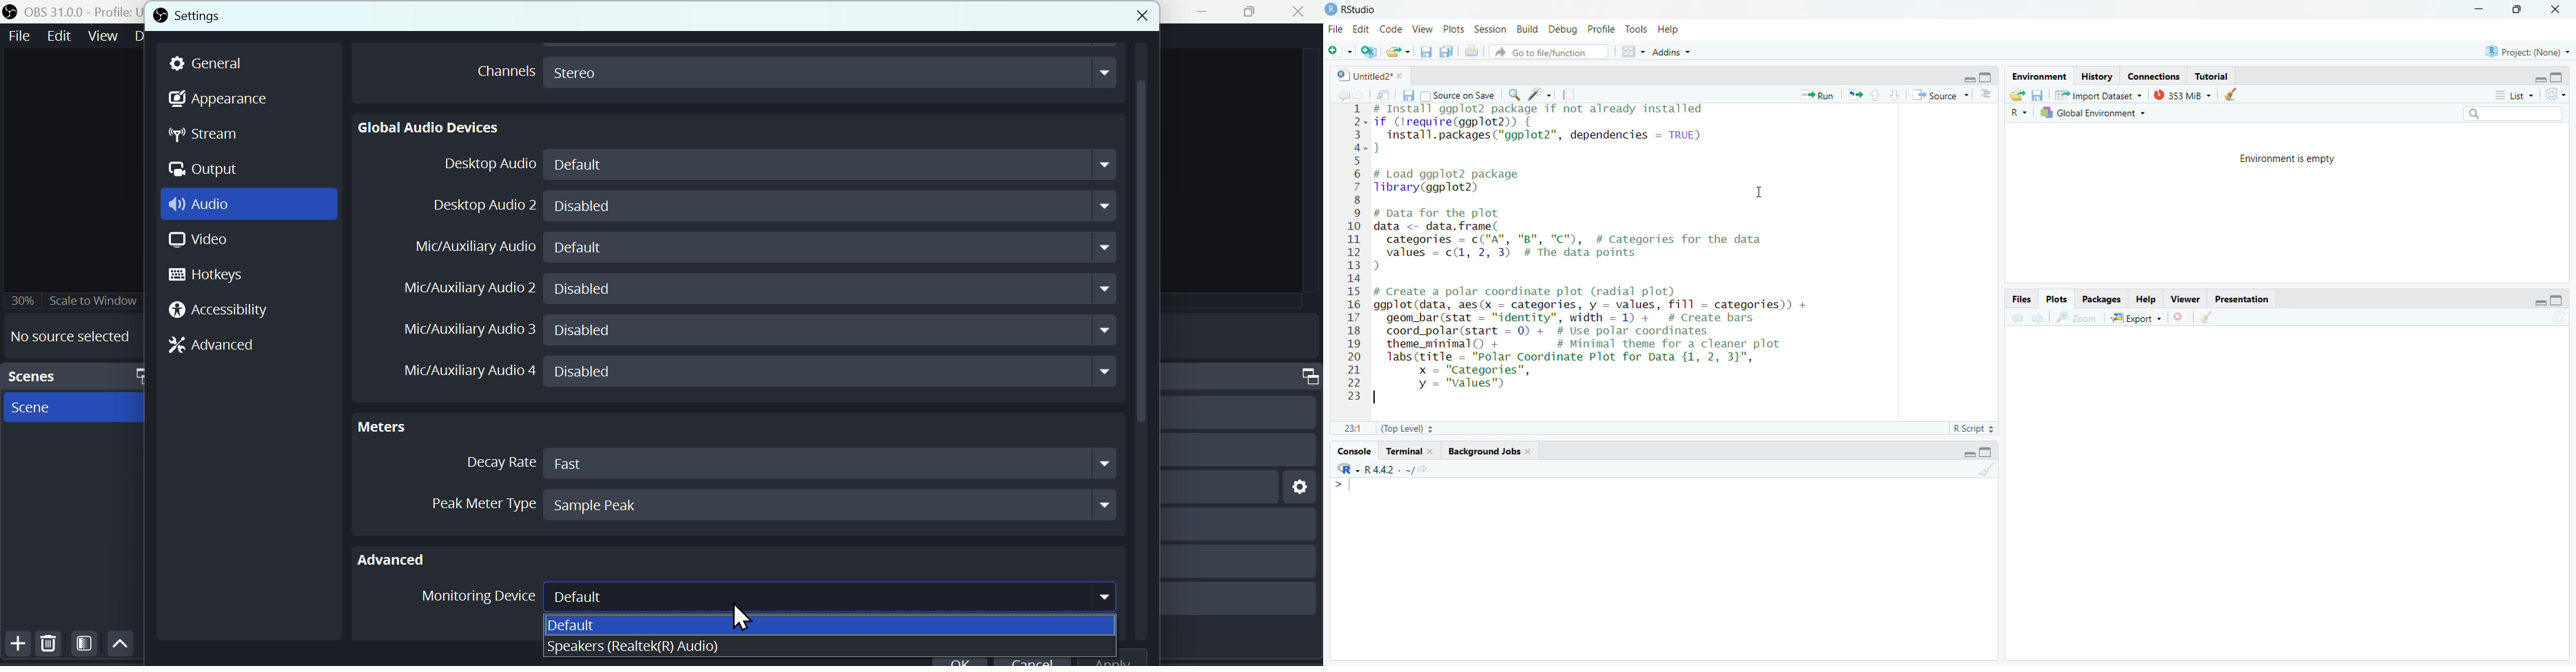 This screenshot has width=2576, height=672. I want to click on (Top Level) +, so click(1409, 430).